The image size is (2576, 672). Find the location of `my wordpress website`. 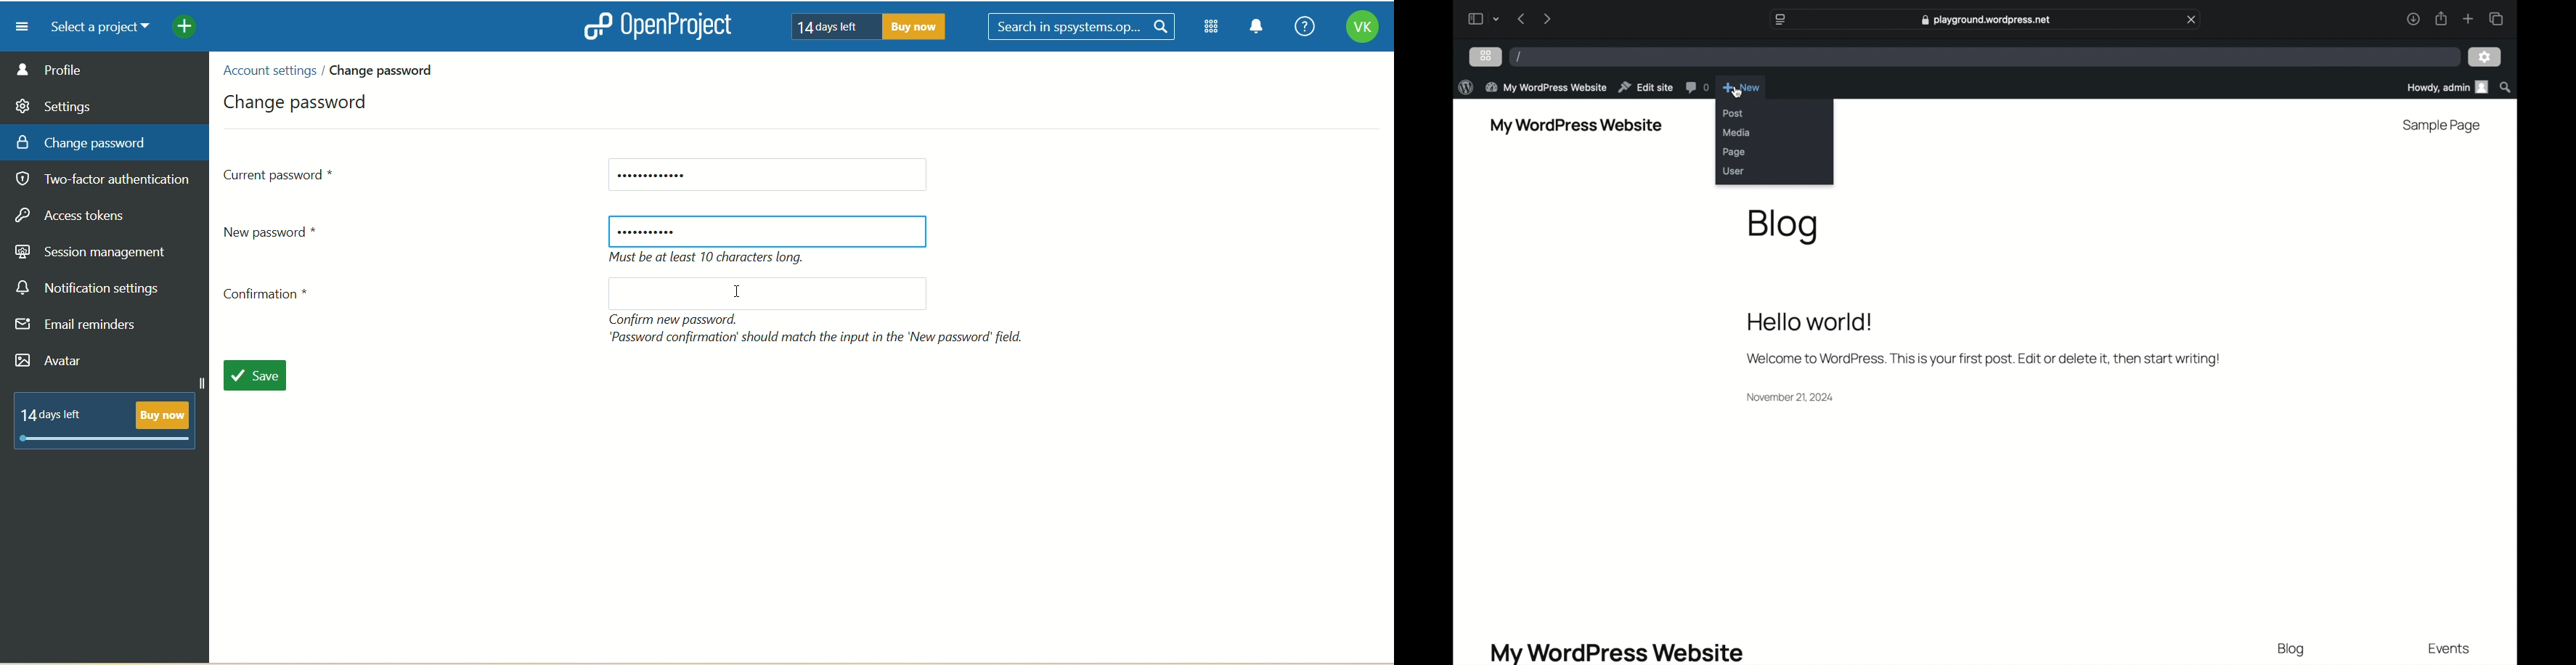

my wordpress website is located at coordinates (1576, 125).